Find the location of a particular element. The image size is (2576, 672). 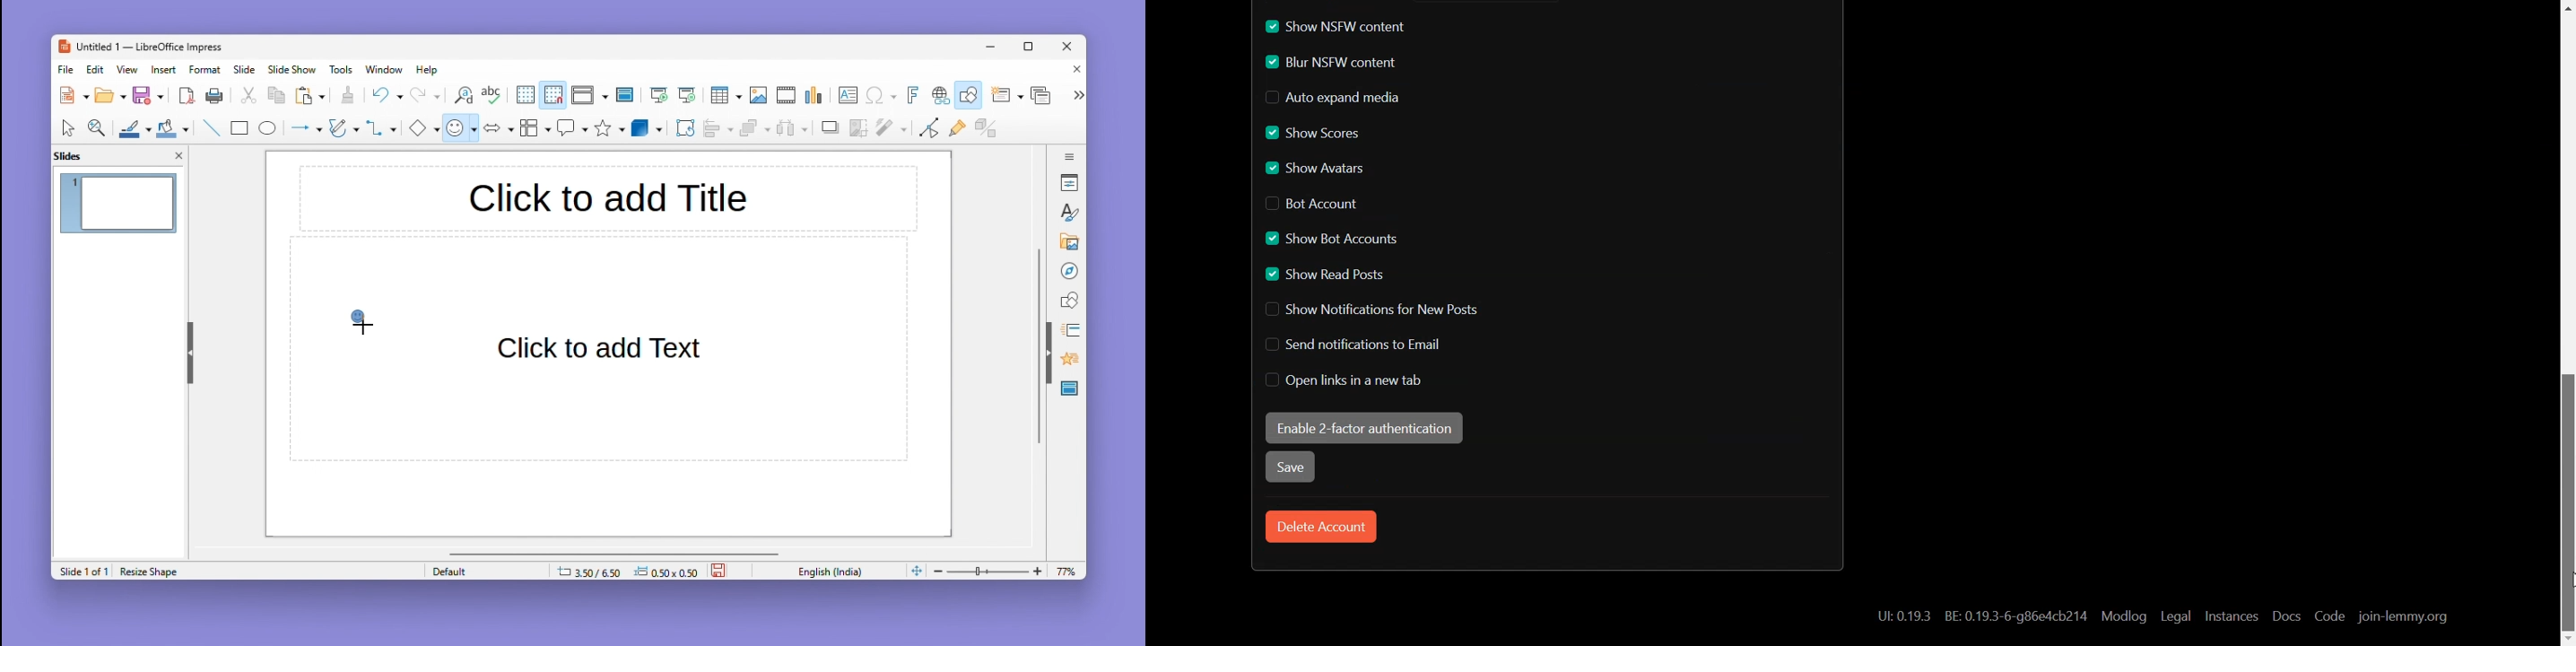

Draw function is located at coordinates (970, 95).